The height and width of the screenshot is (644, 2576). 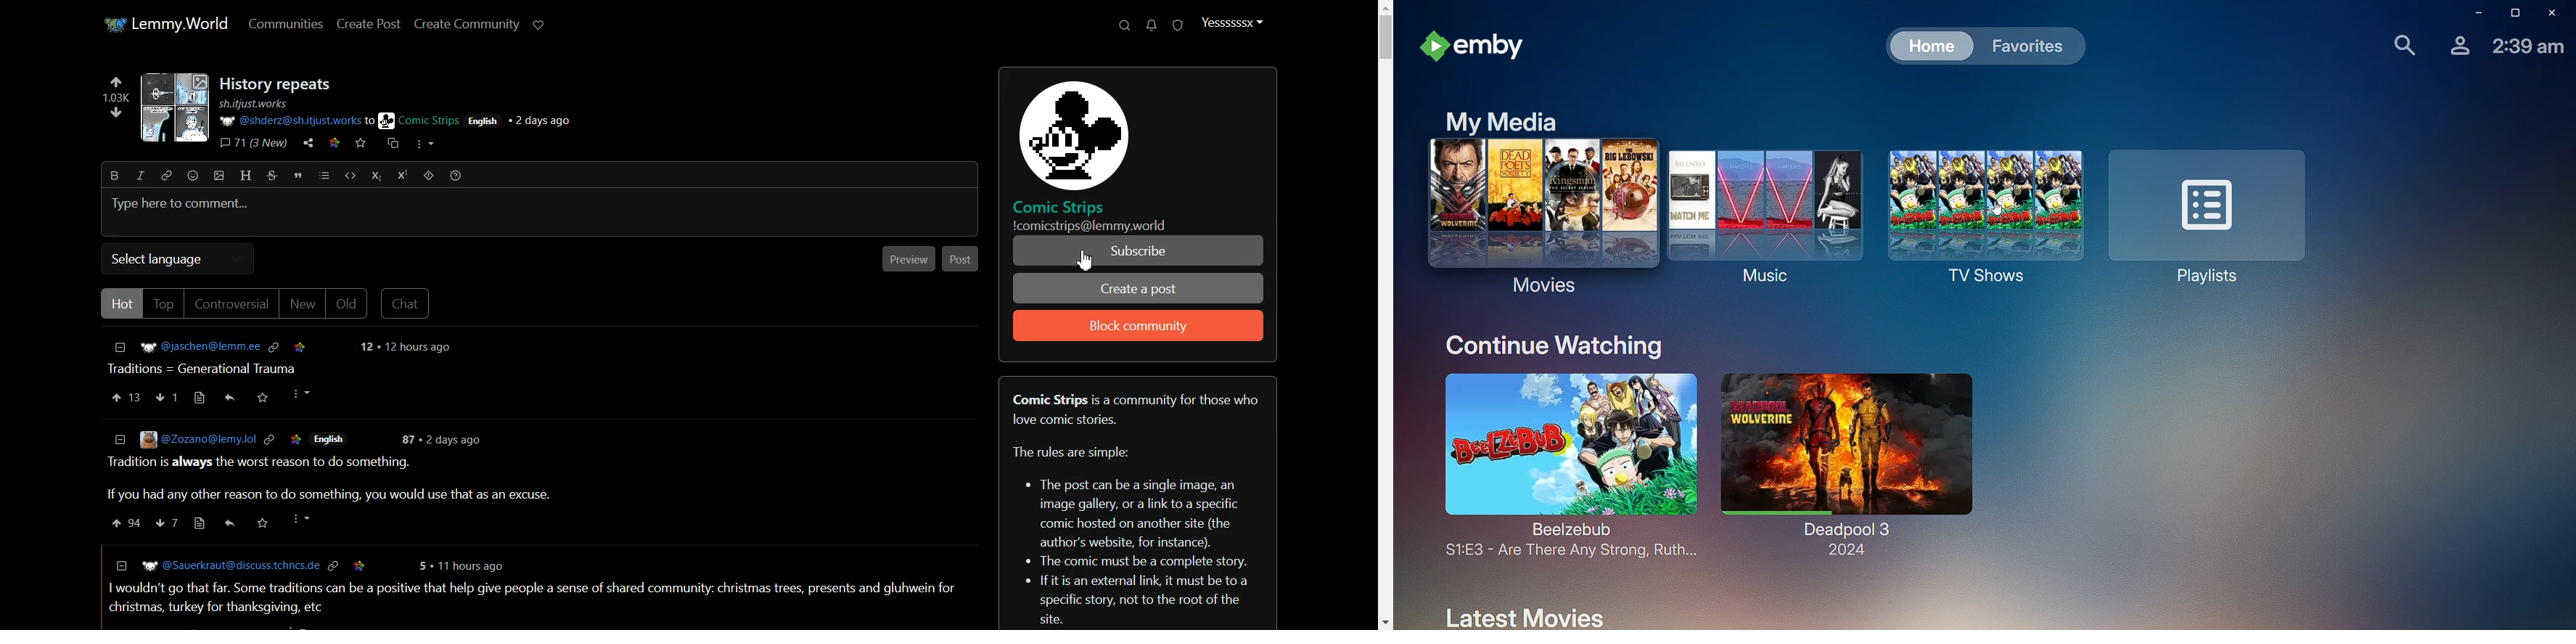 What do you see at coordinates (431, 120) in the screenshot?
I see `to Comic Strips English` at bounding box center [431, 120].